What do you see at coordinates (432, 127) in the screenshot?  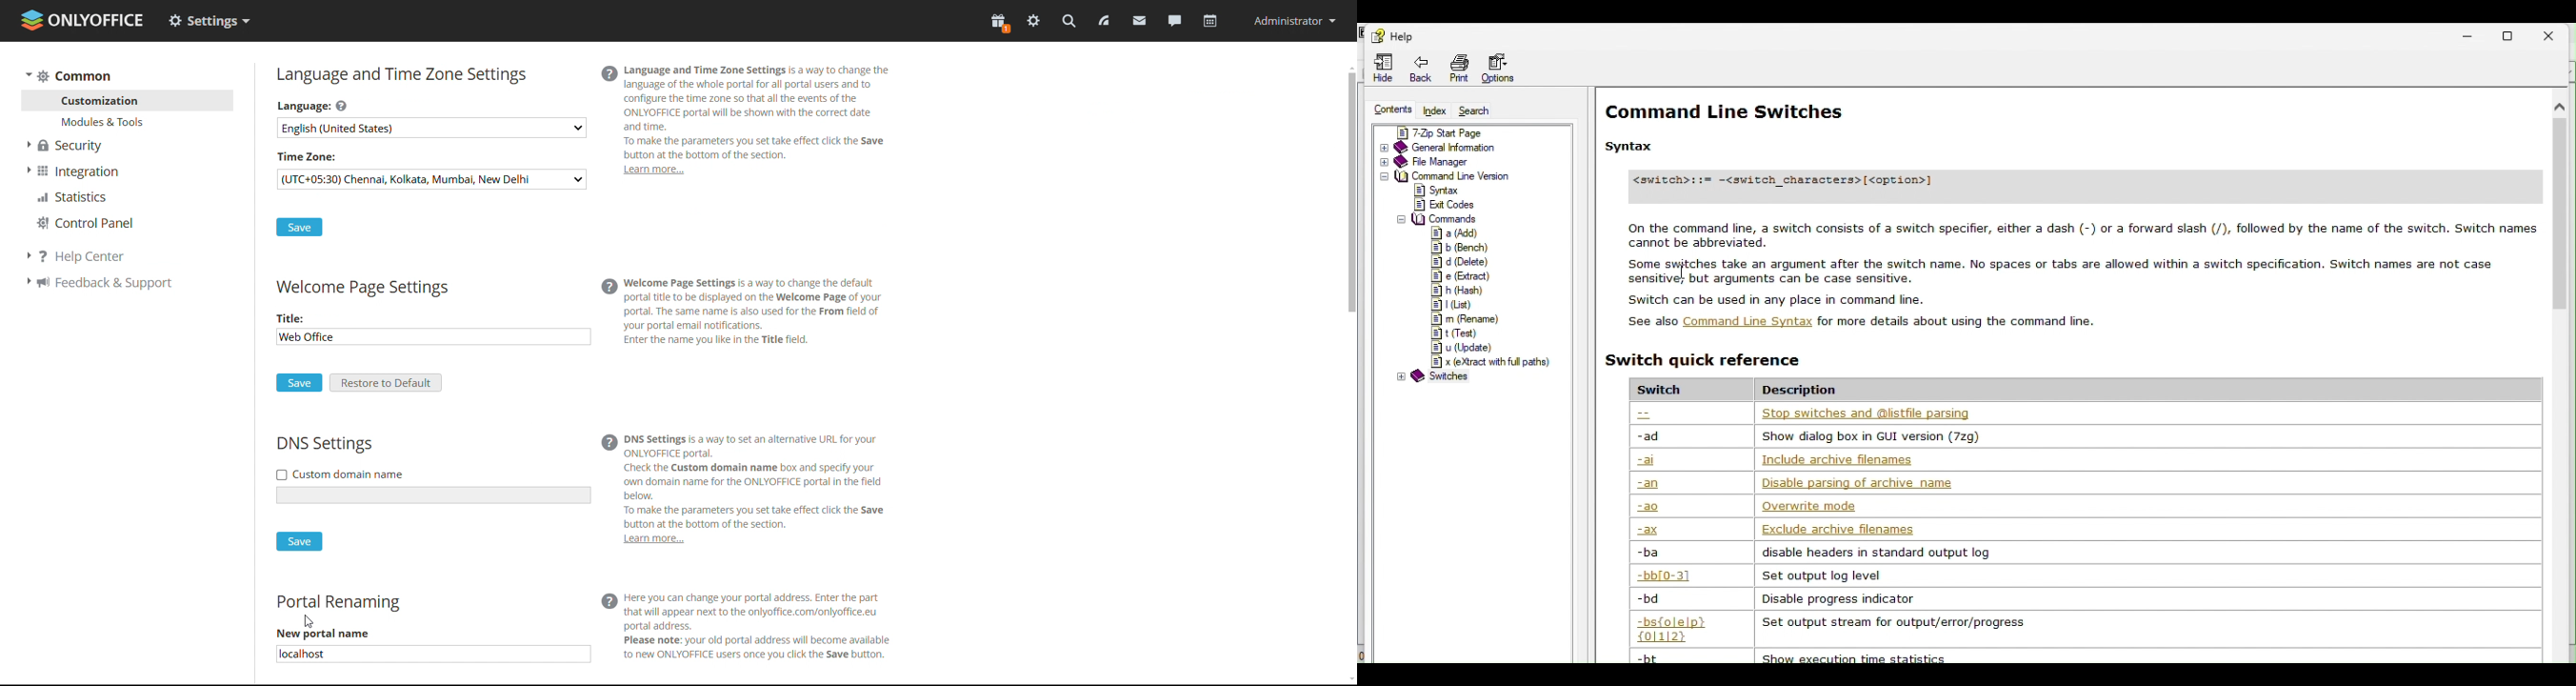 I see `select language` at bounding box center [432, 127].